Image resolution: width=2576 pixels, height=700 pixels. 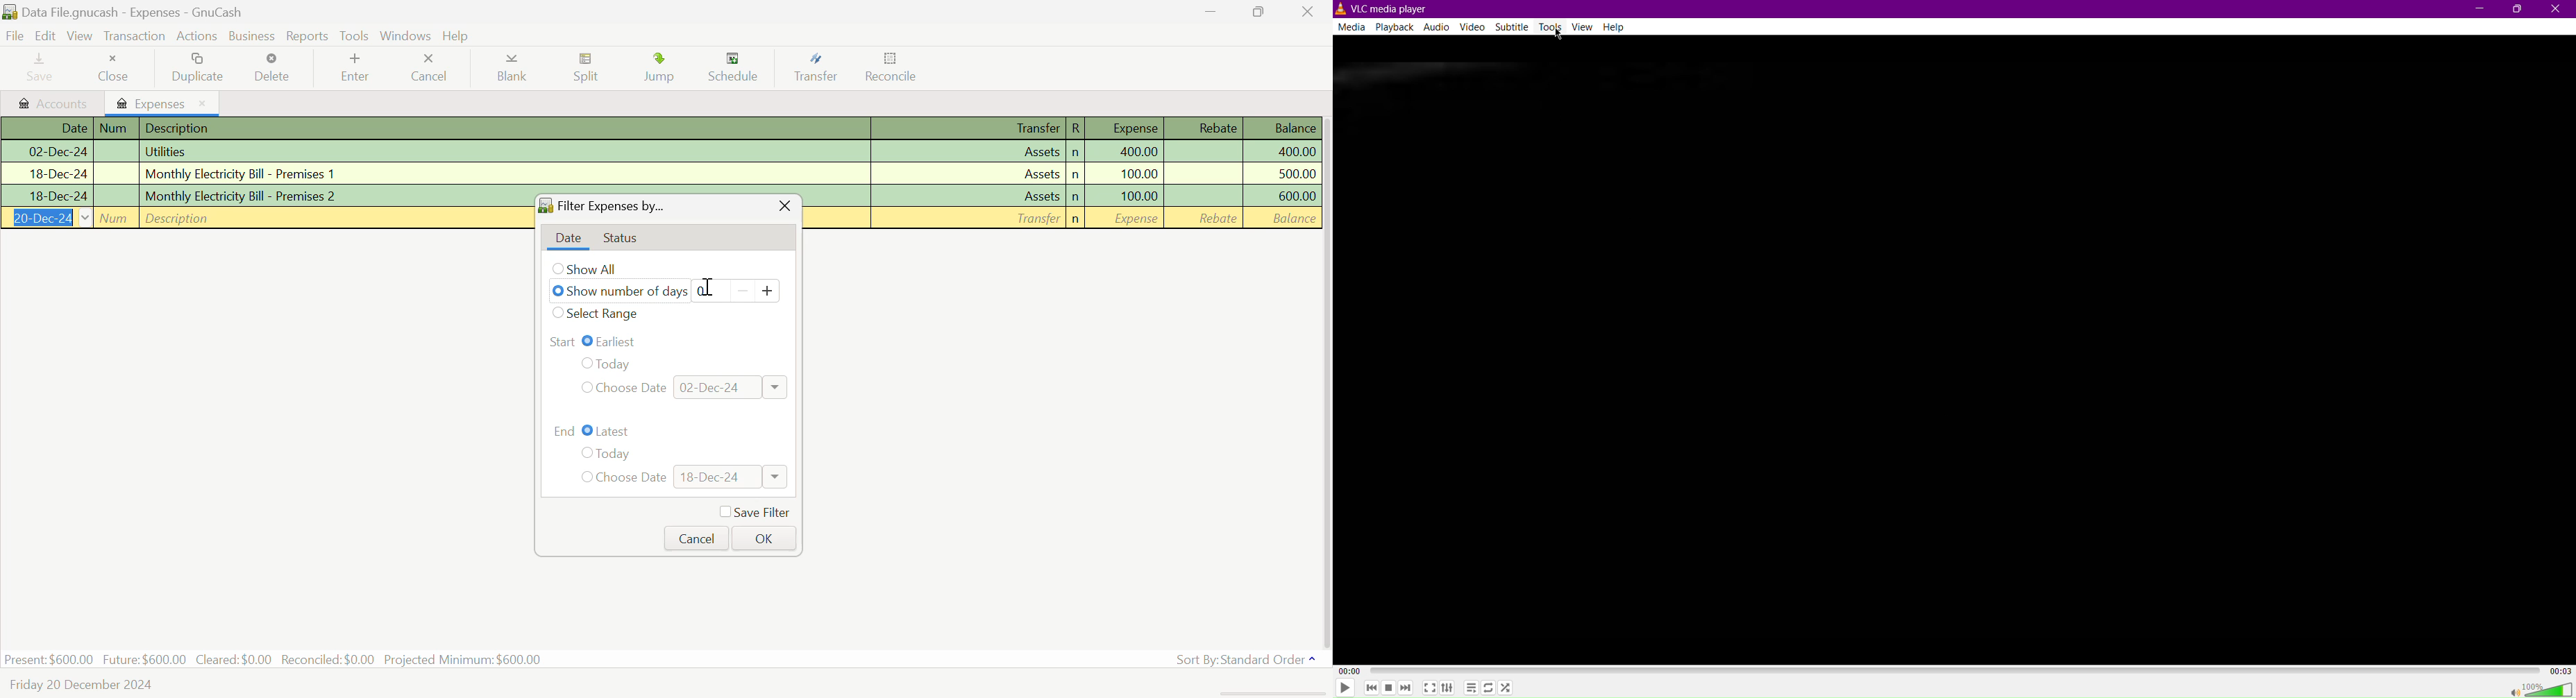 I want to click on Num, so click(x=117, y=128).